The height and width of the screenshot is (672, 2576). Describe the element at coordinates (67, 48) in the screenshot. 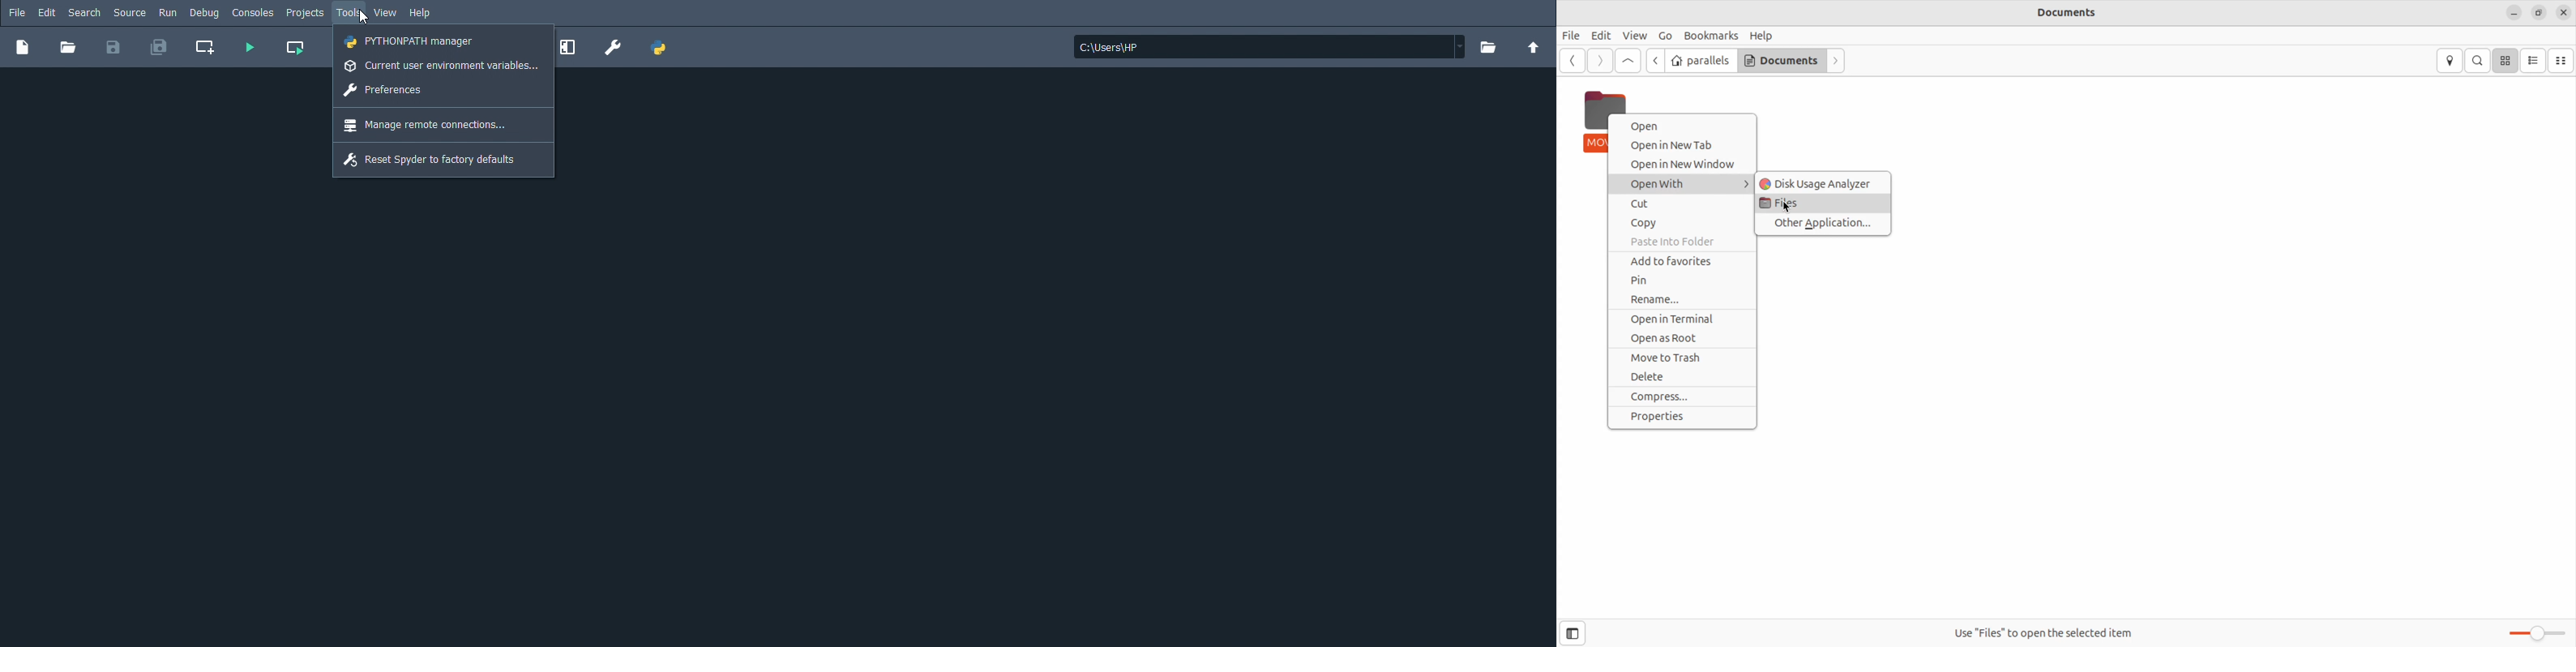

I see `Open file` at that location.